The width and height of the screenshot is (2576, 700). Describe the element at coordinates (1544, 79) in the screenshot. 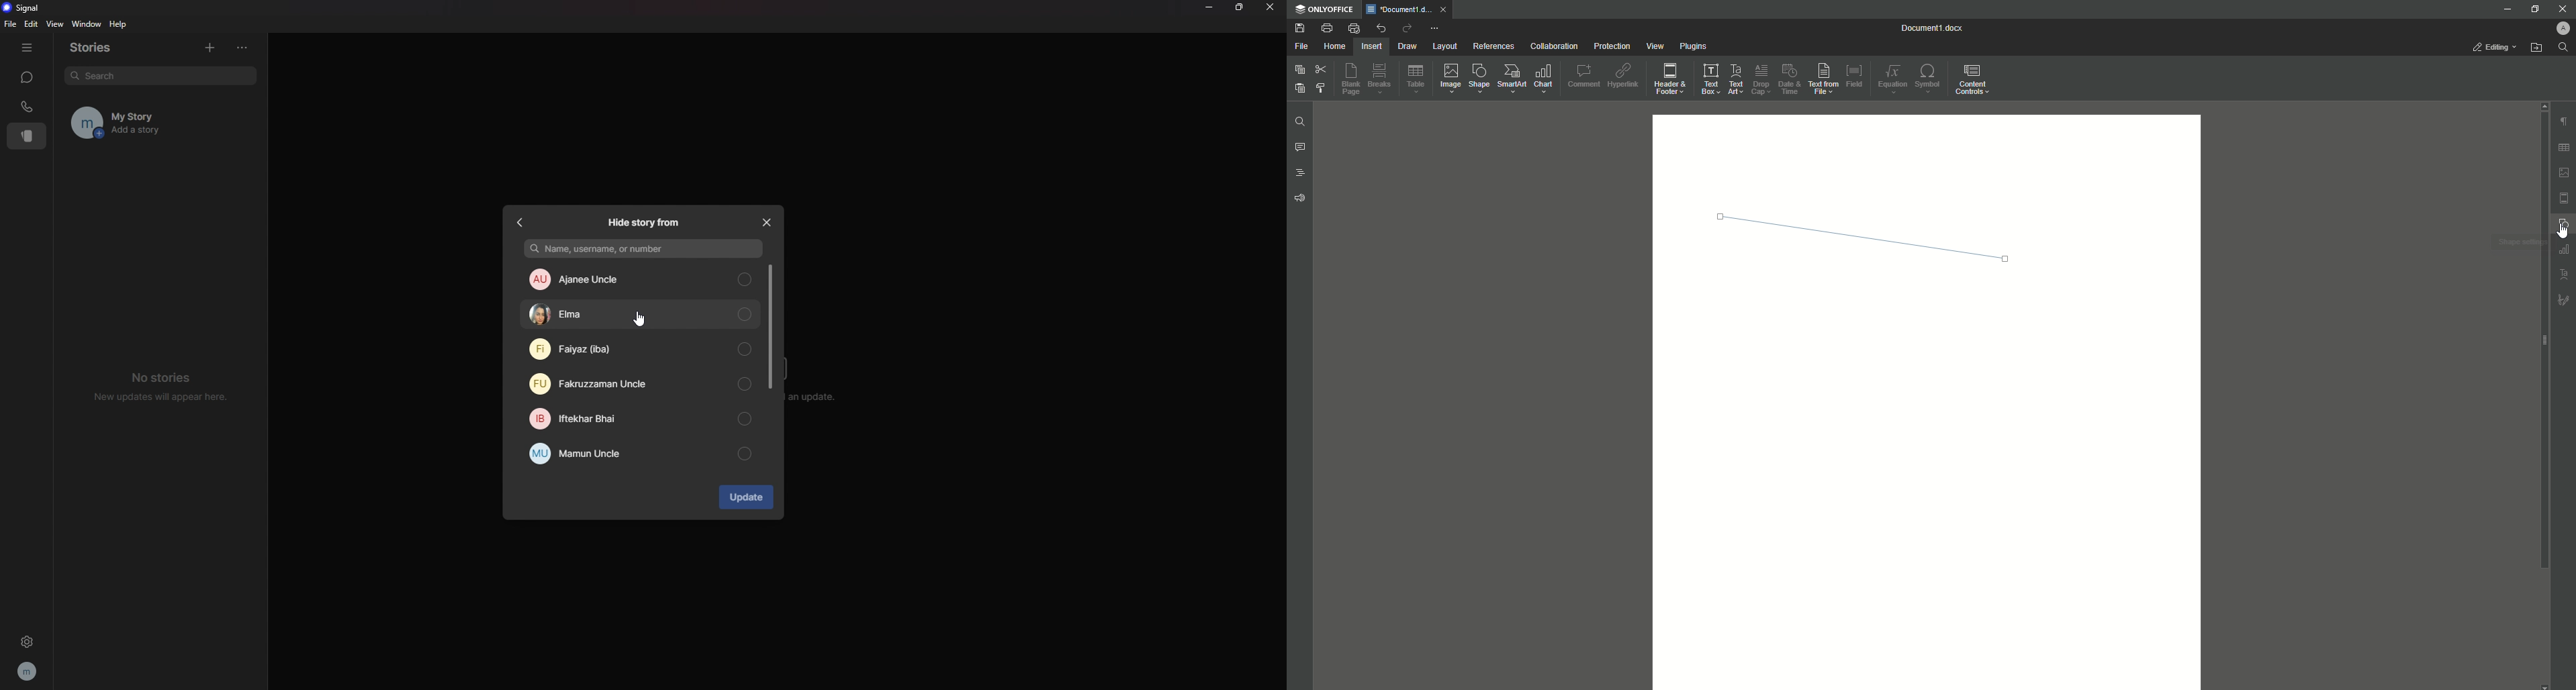

I see `Chart` at that location.